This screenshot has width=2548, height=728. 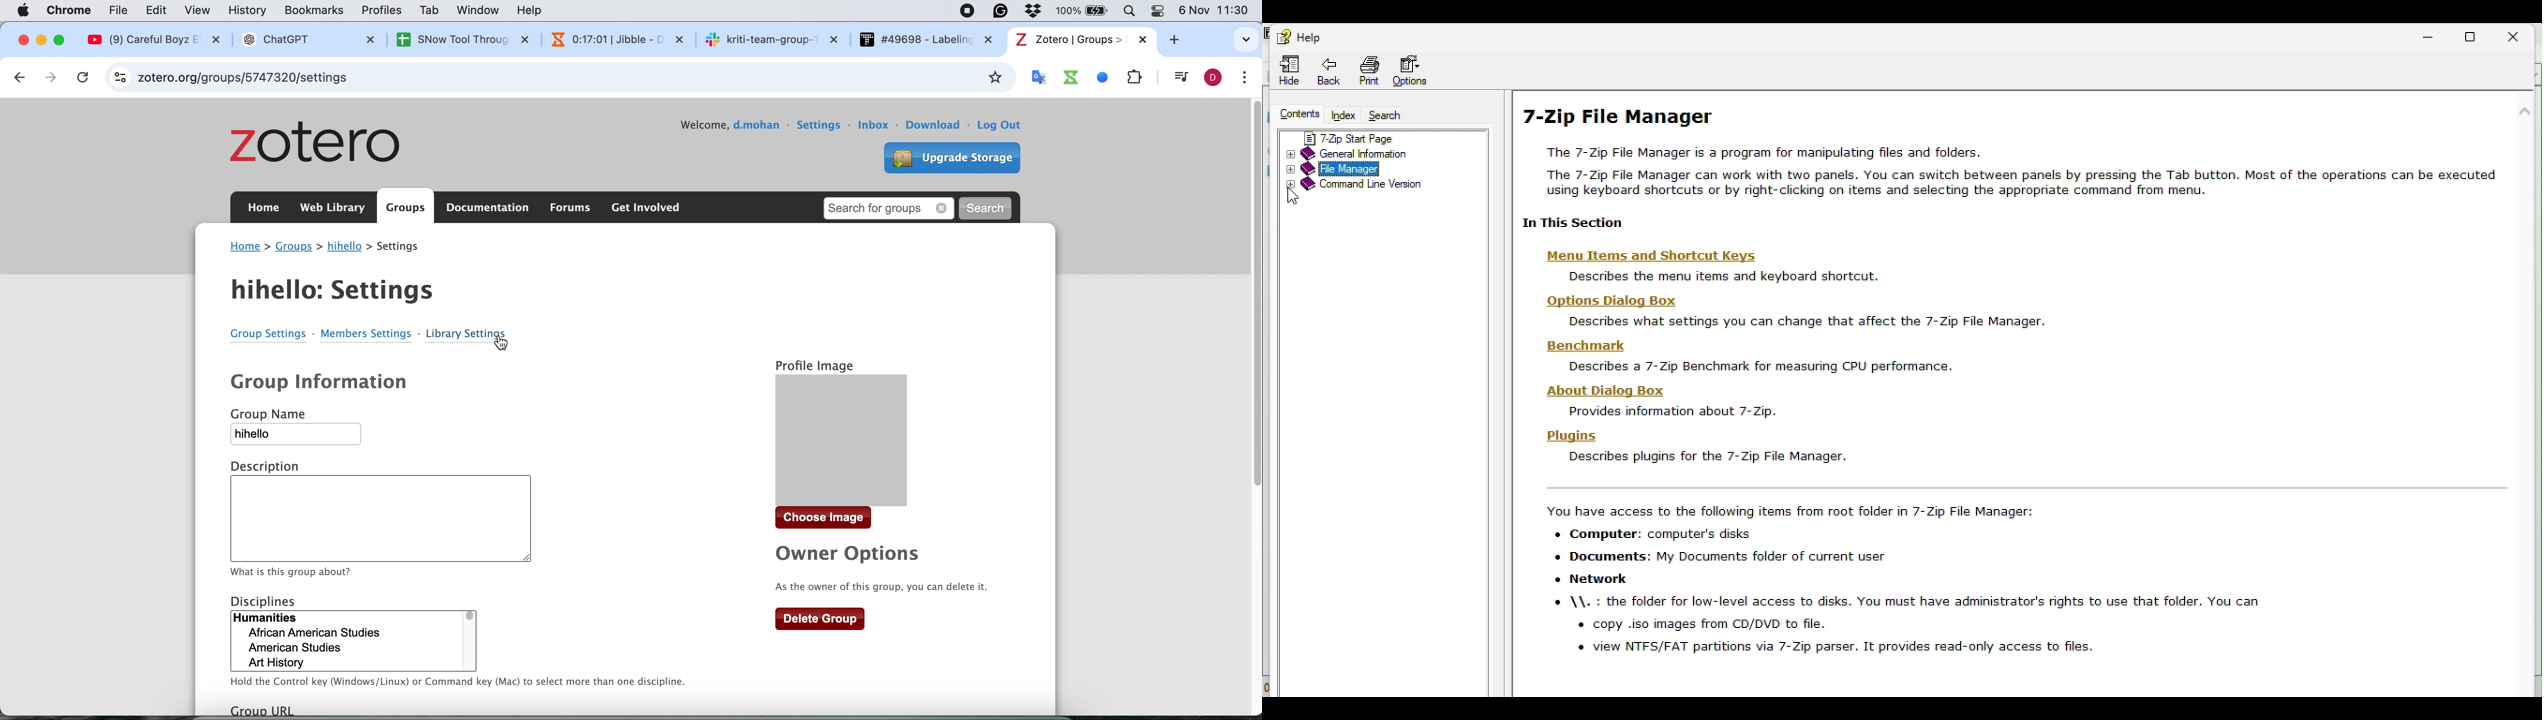 I want to click on Search Bar, so click(x=1127, y=10).